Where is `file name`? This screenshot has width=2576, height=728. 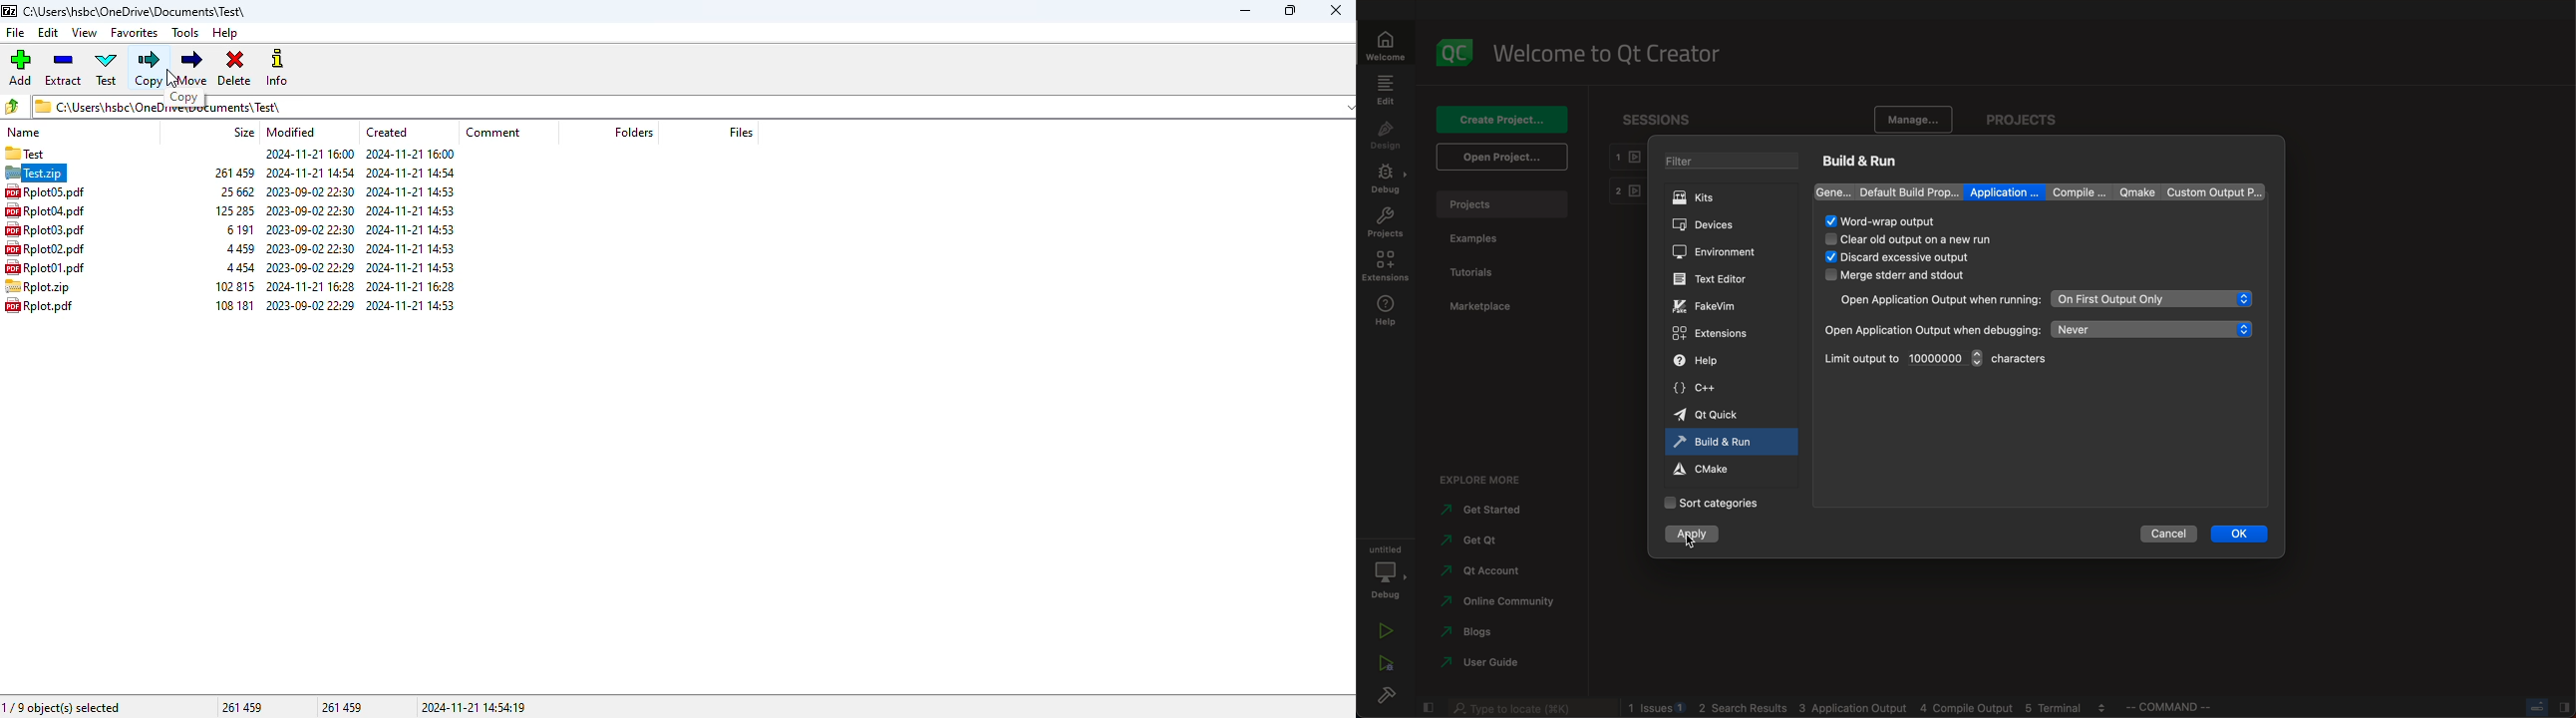 file name is located at coordinates (44, 191).